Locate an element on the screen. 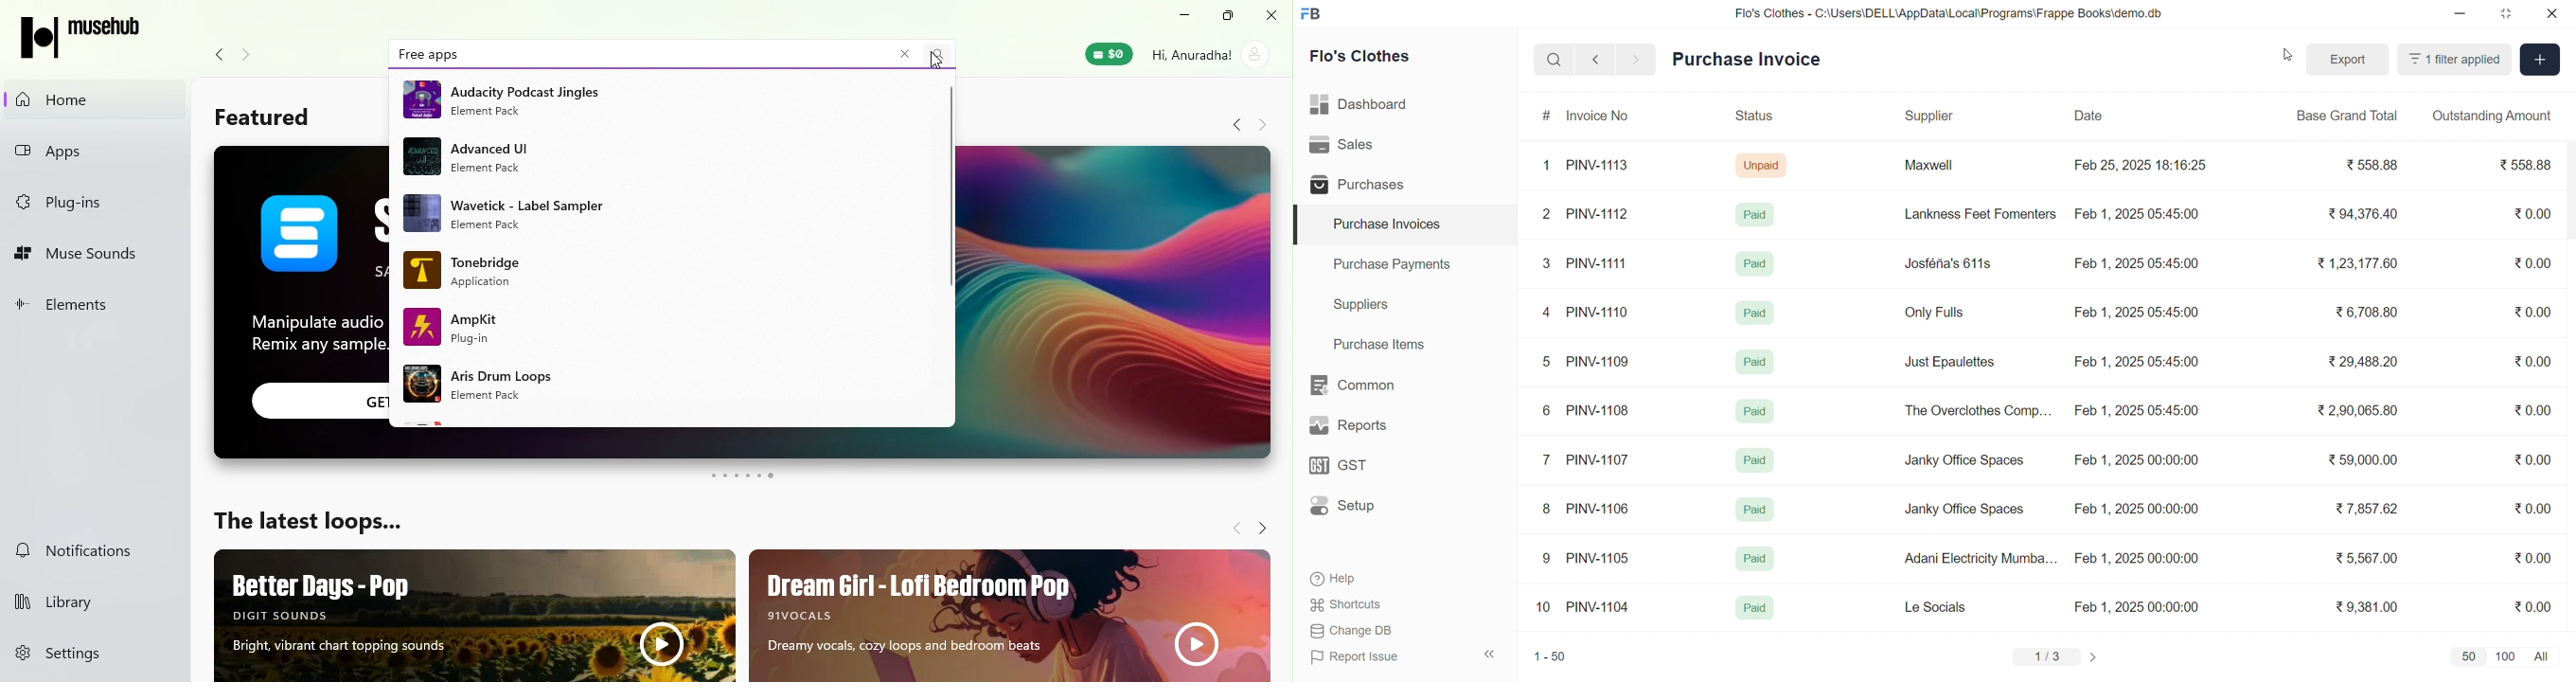 Image resolution: width=2576 pixels, height=700 pixels. ₹0.00 is located at coordinates (2535, 262).